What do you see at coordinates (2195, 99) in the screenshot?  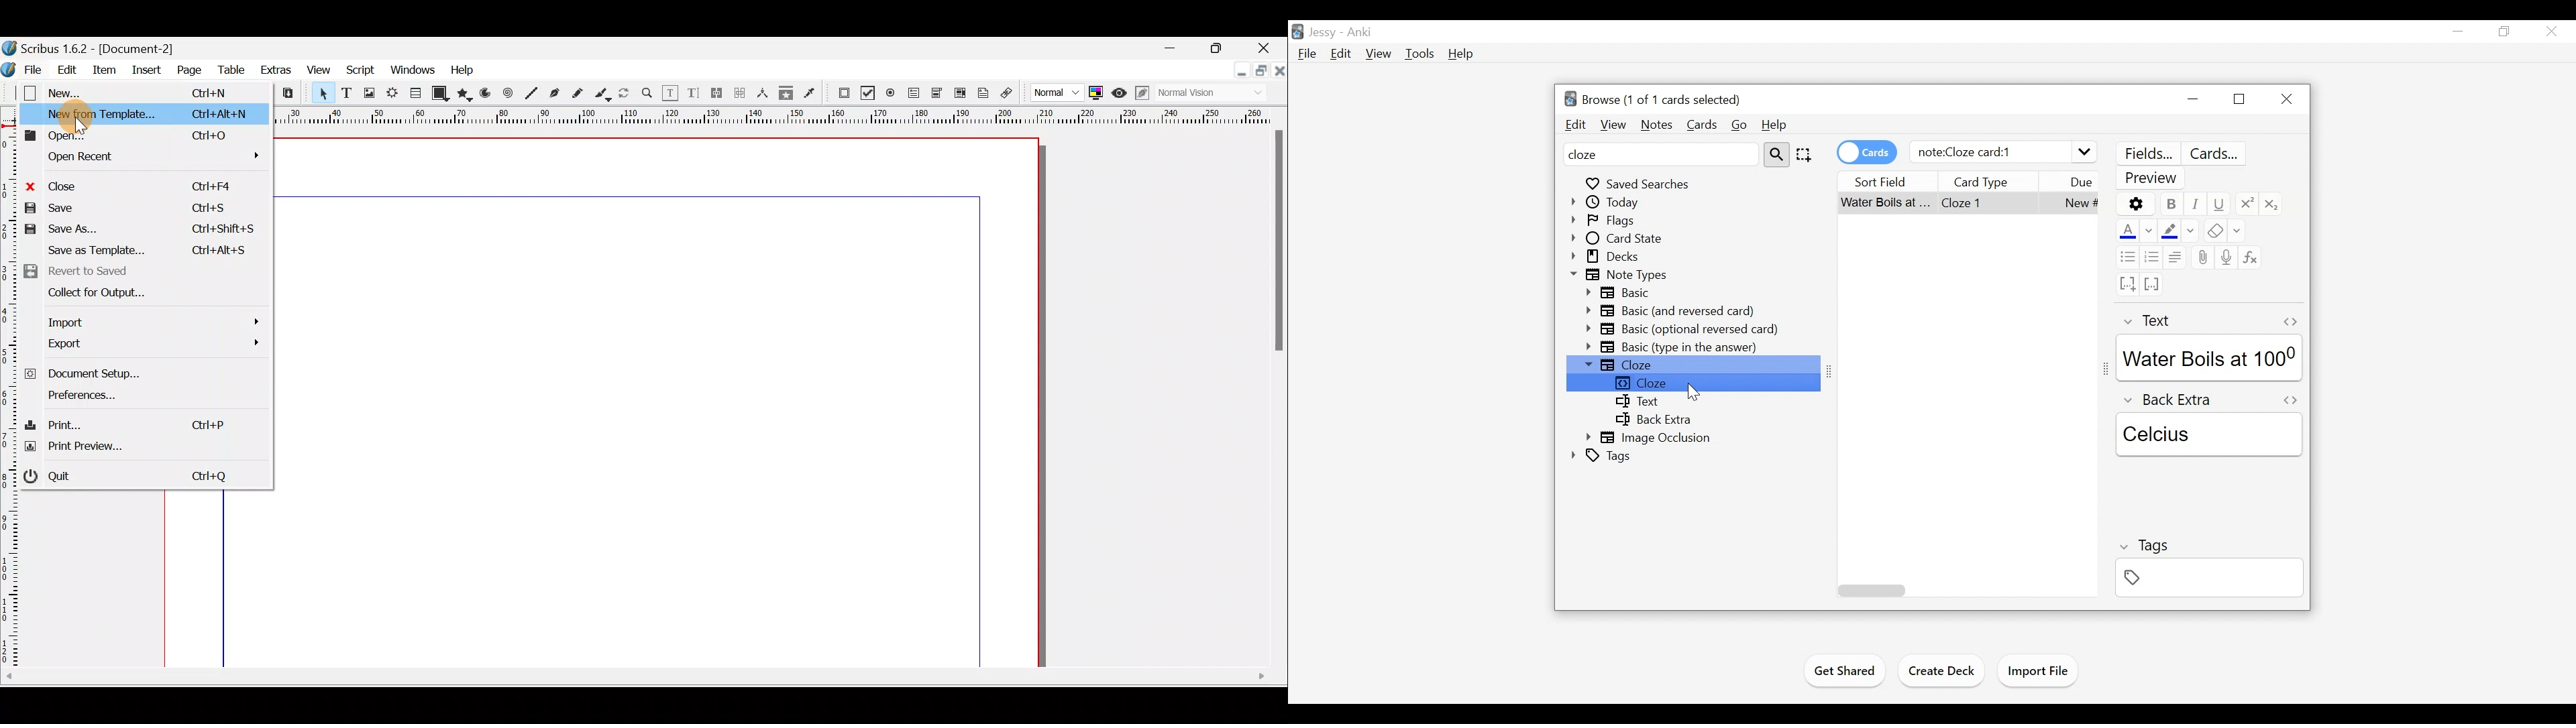 I see `minimize` at bounding box center [2195, 99].